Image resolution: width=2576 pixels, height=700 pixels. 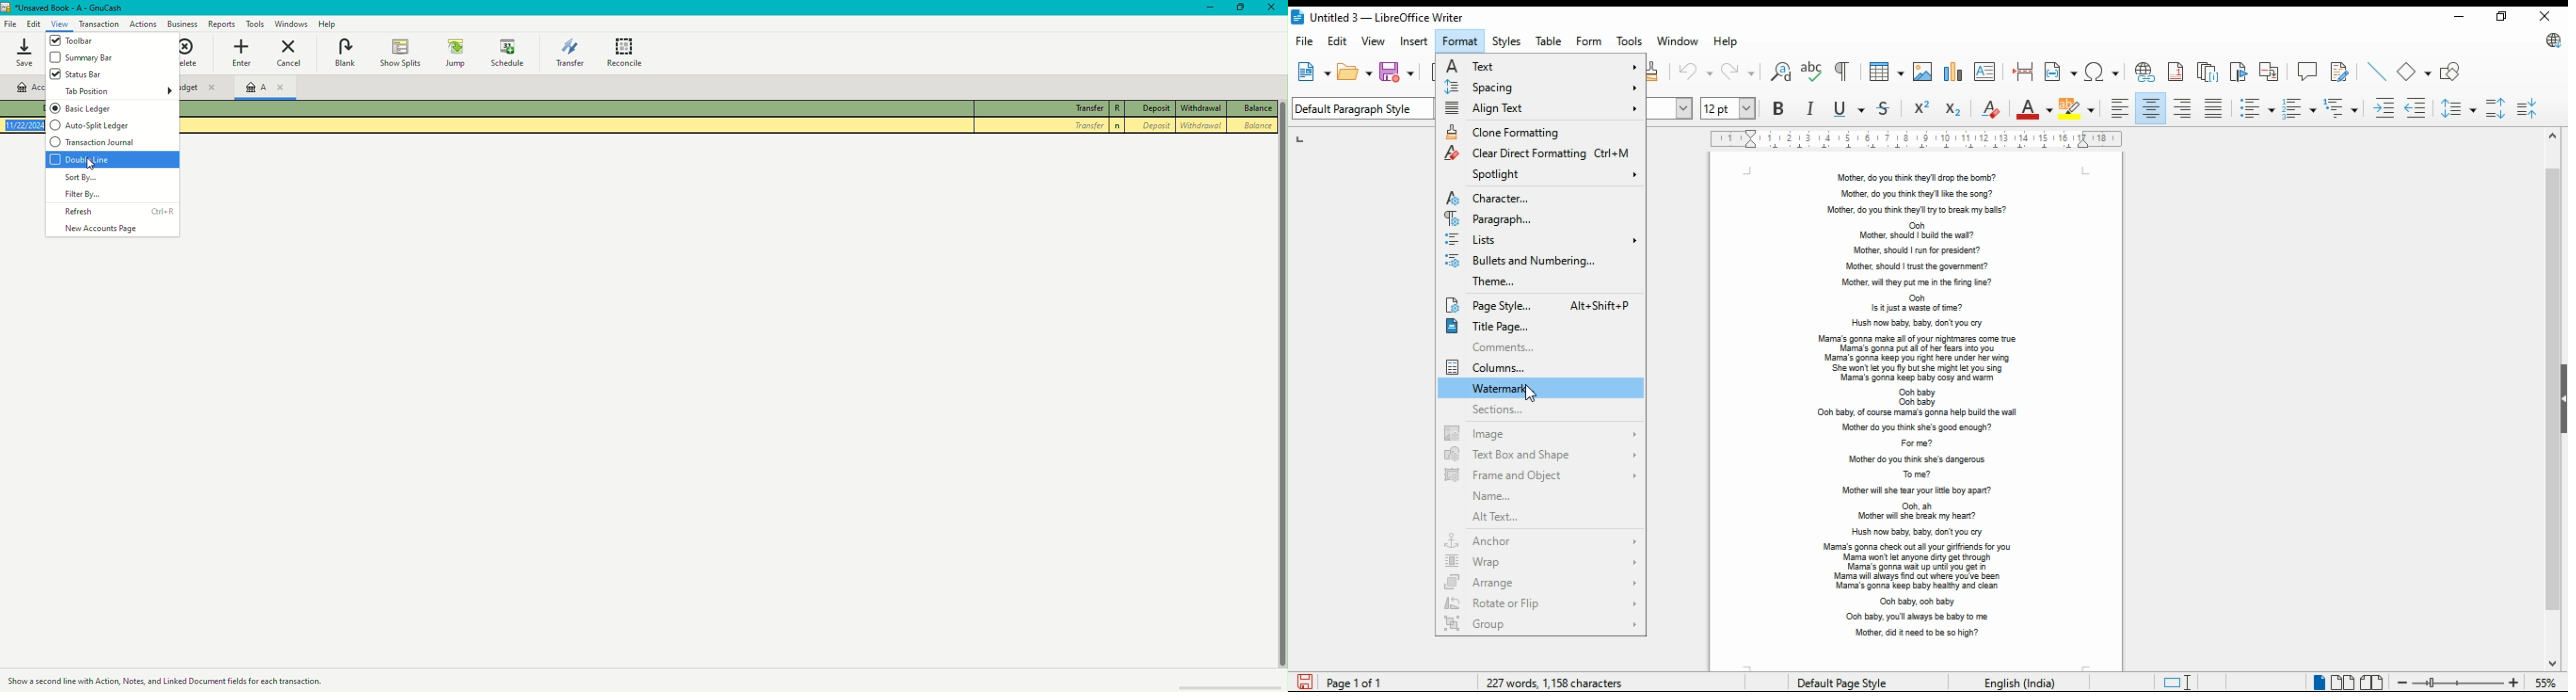 What do you see at coordinates (2298, 109) in the screenshot?
I see `toggle ordered list` at bounding box center [2298, 109].